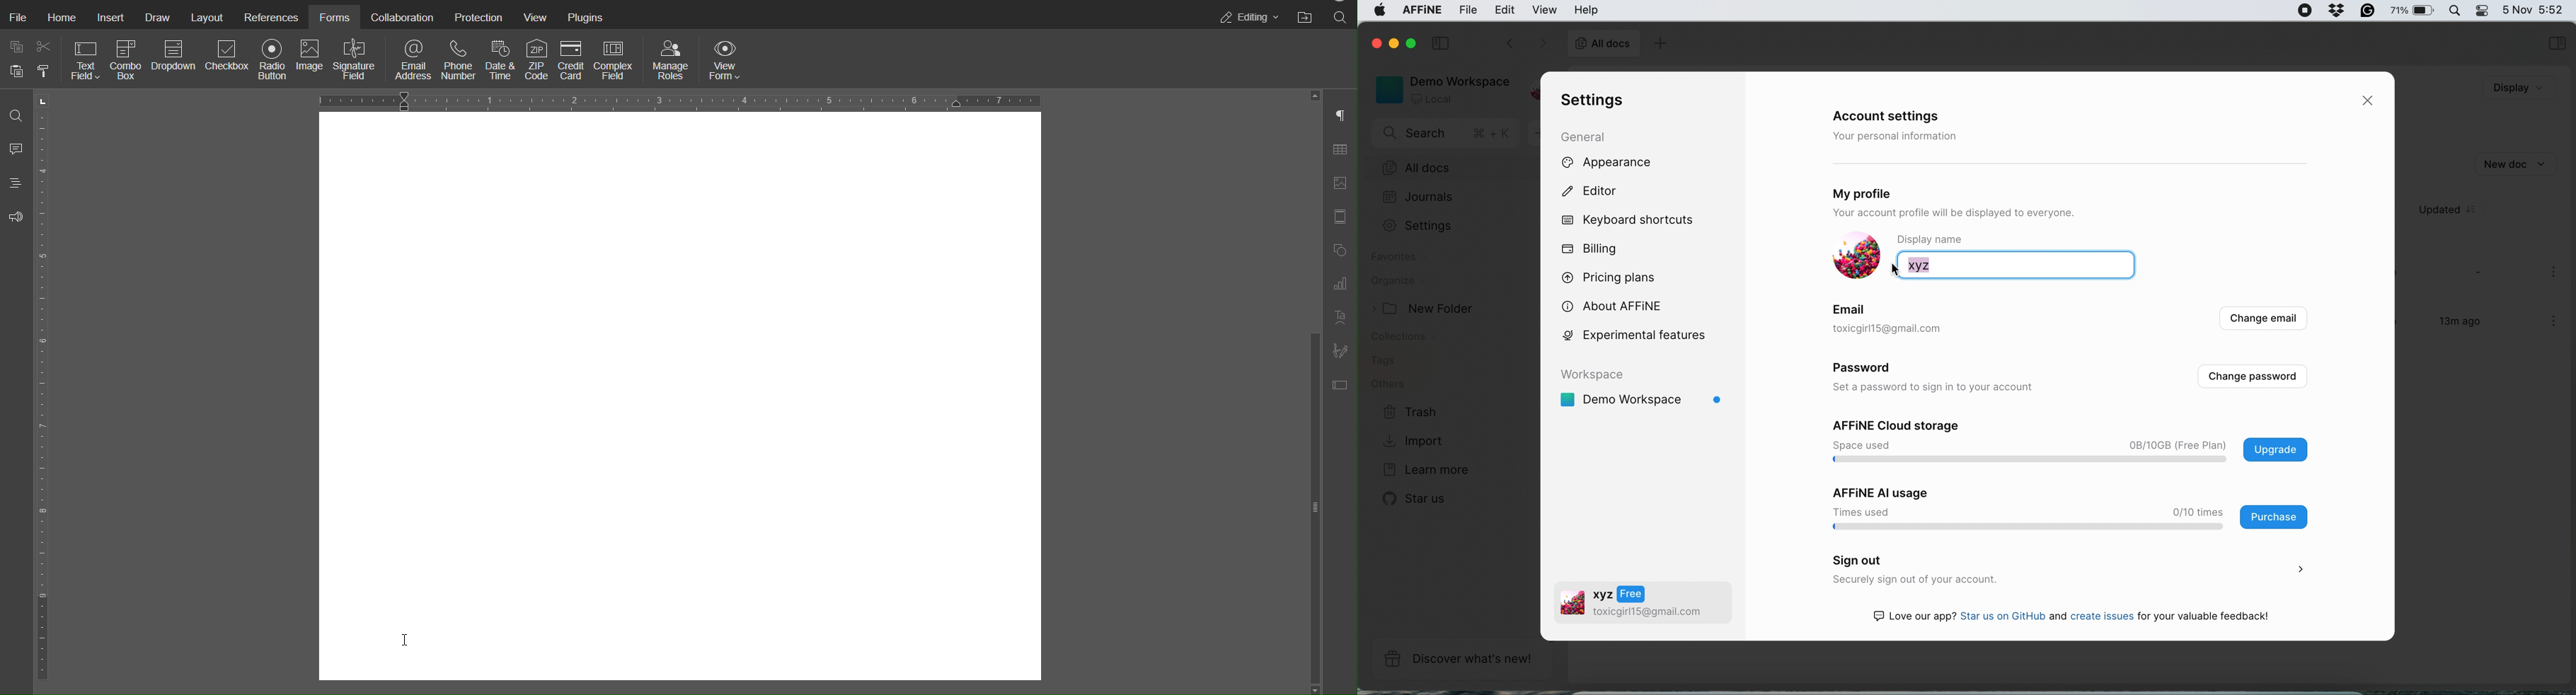 This screenshot has height=700, width=2576. What do you see at coordinates (673, 400) in the screenshot?
I see `blank page` at bounding box center [673, 400].